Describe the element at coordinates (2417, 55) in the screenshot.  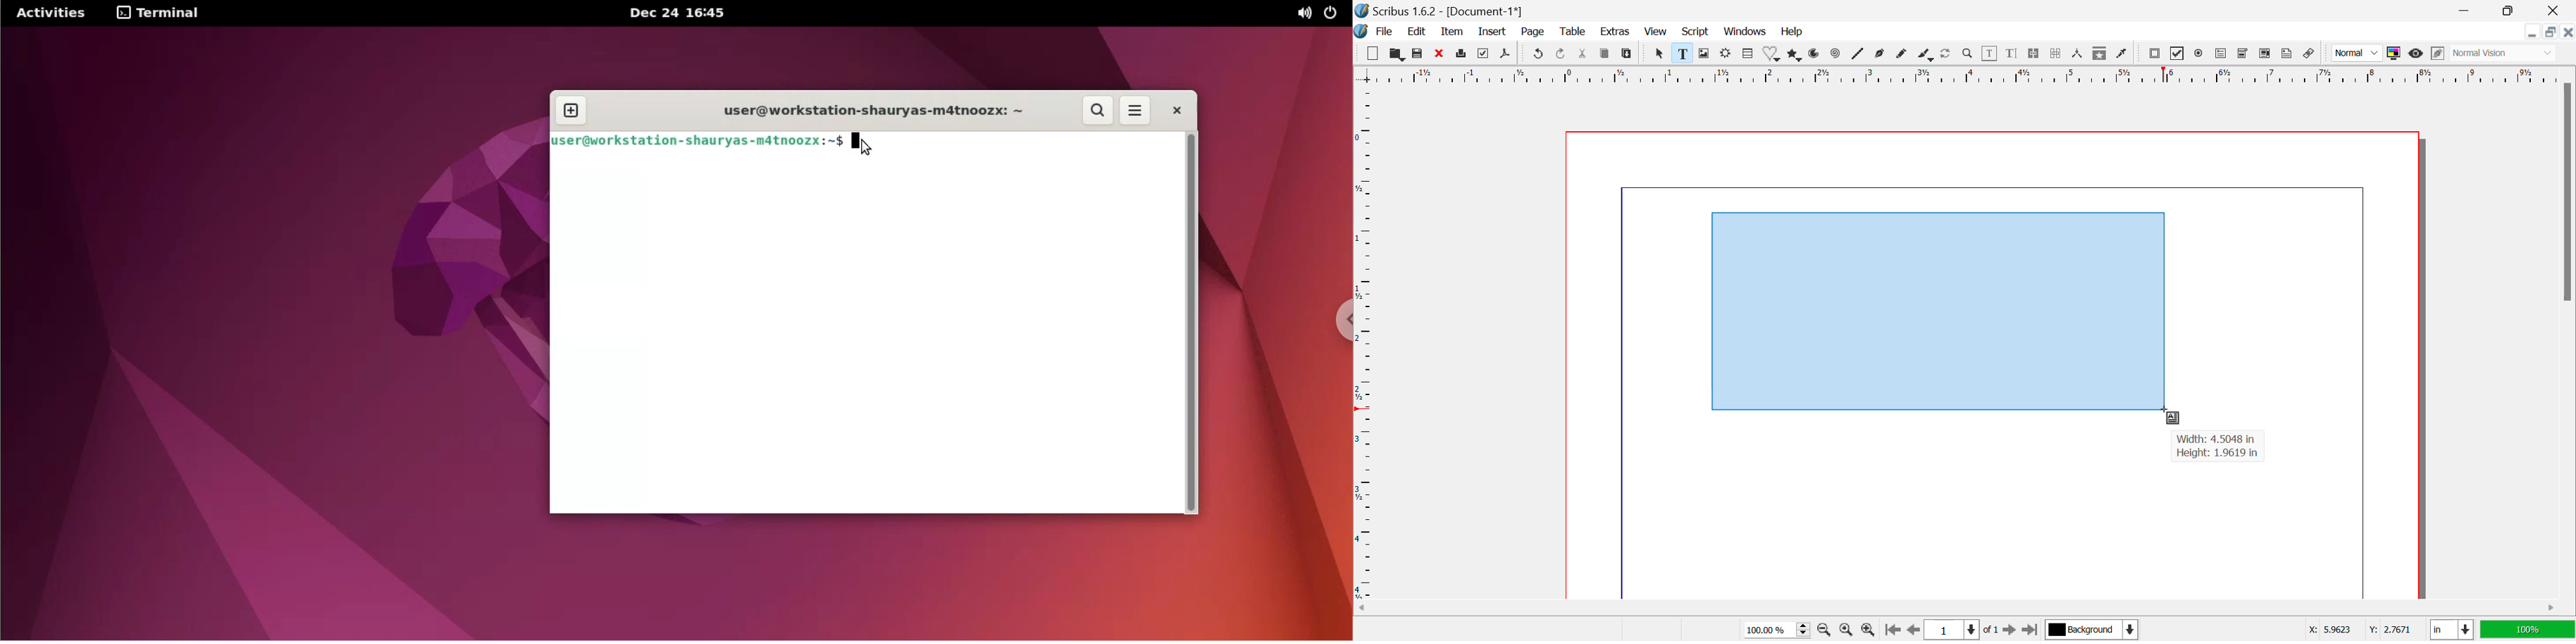
I see `Preview Mode` at that location.